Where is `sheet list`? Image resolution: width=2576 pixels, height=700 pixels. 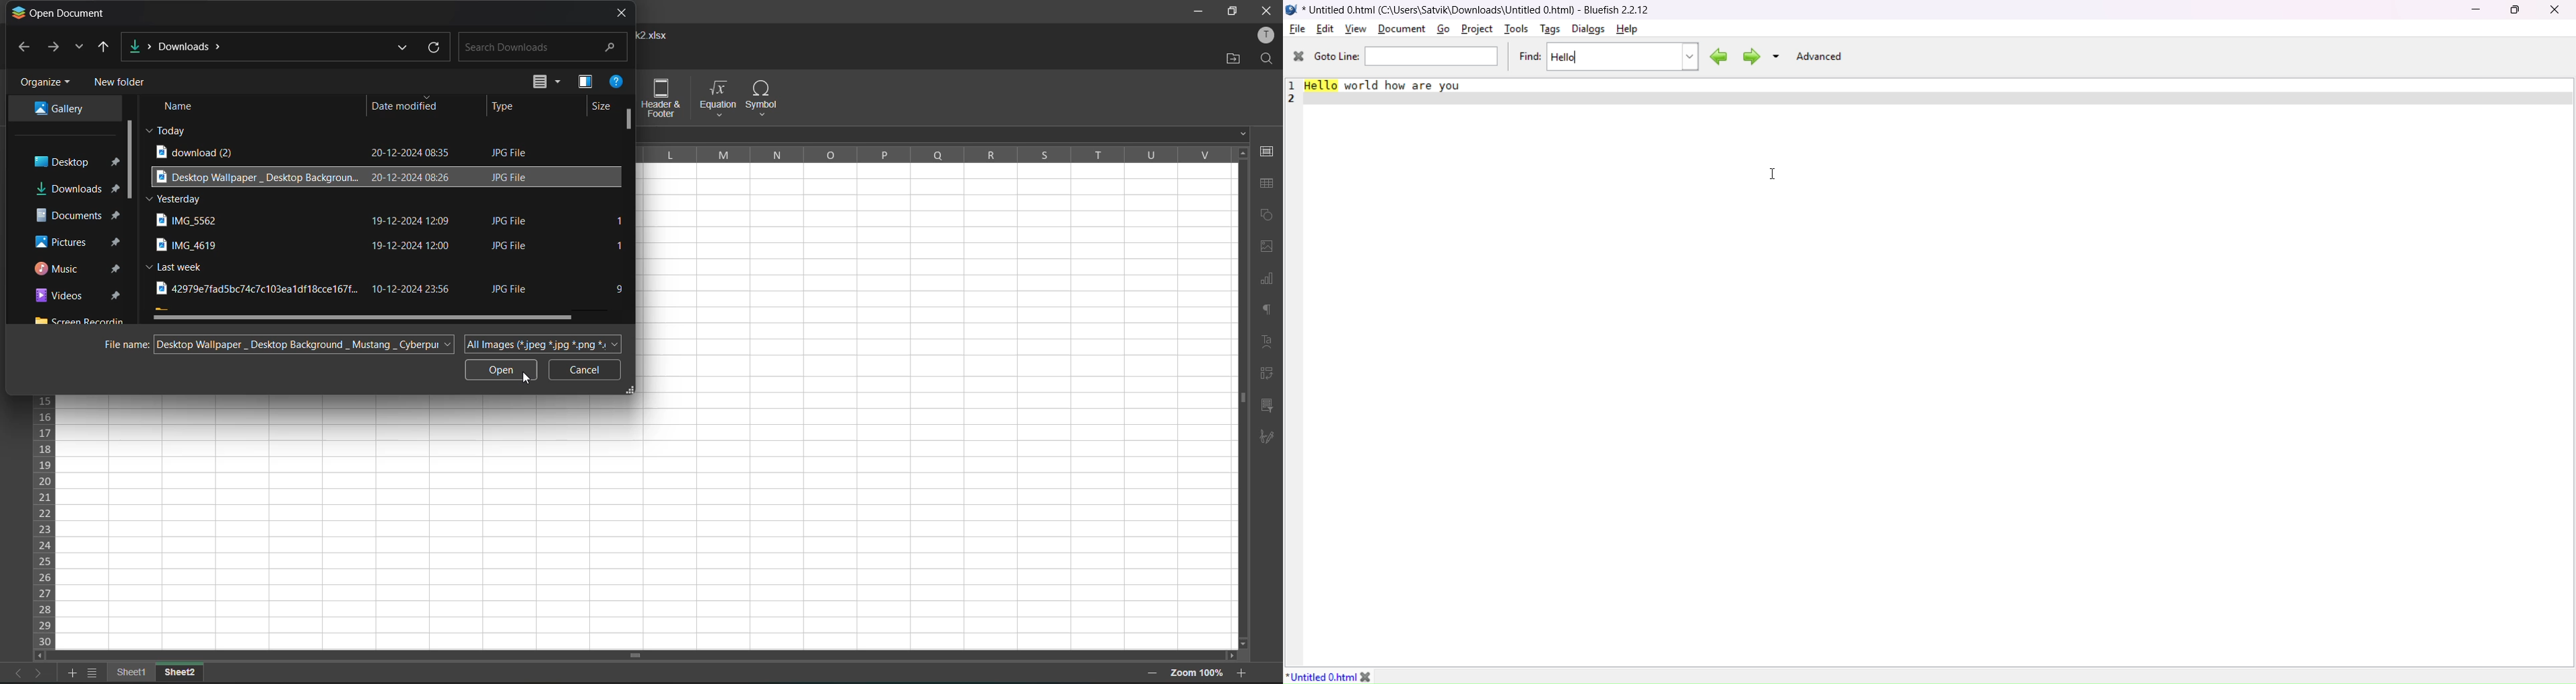
sheet list is located at coordinates (96, 673).